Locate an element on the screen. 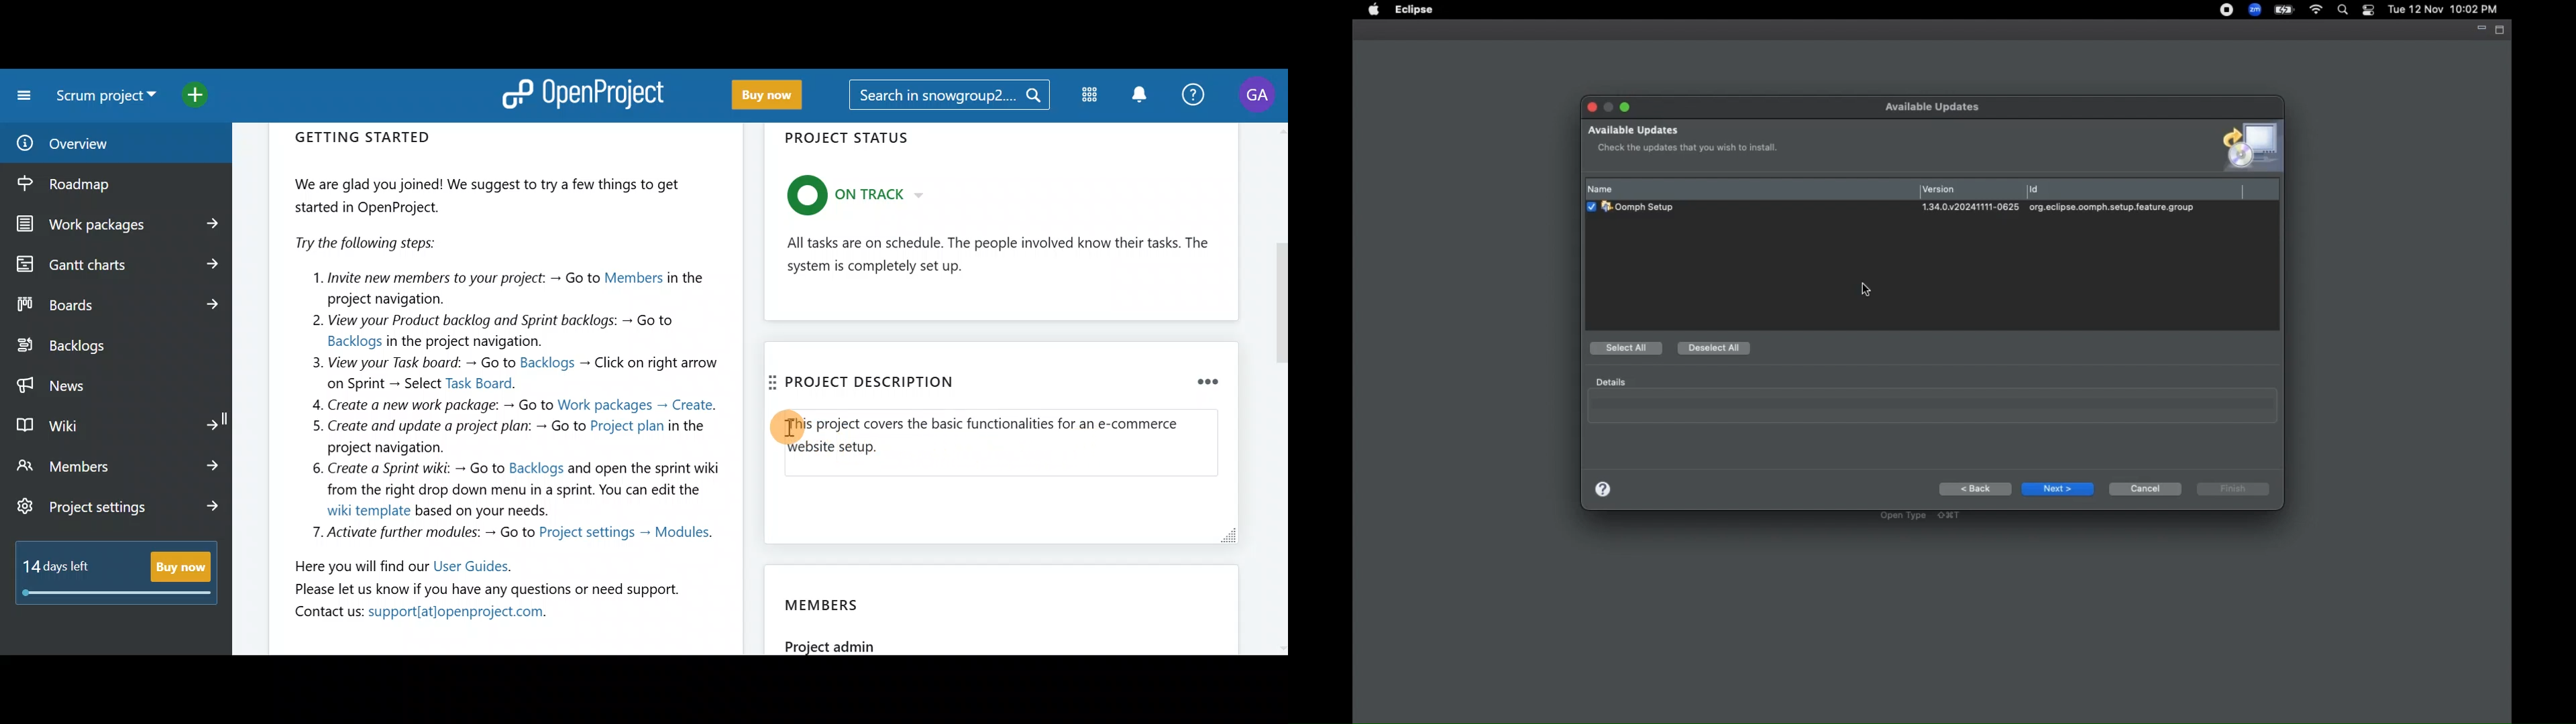  Back is located at coordinates (1975, 489).